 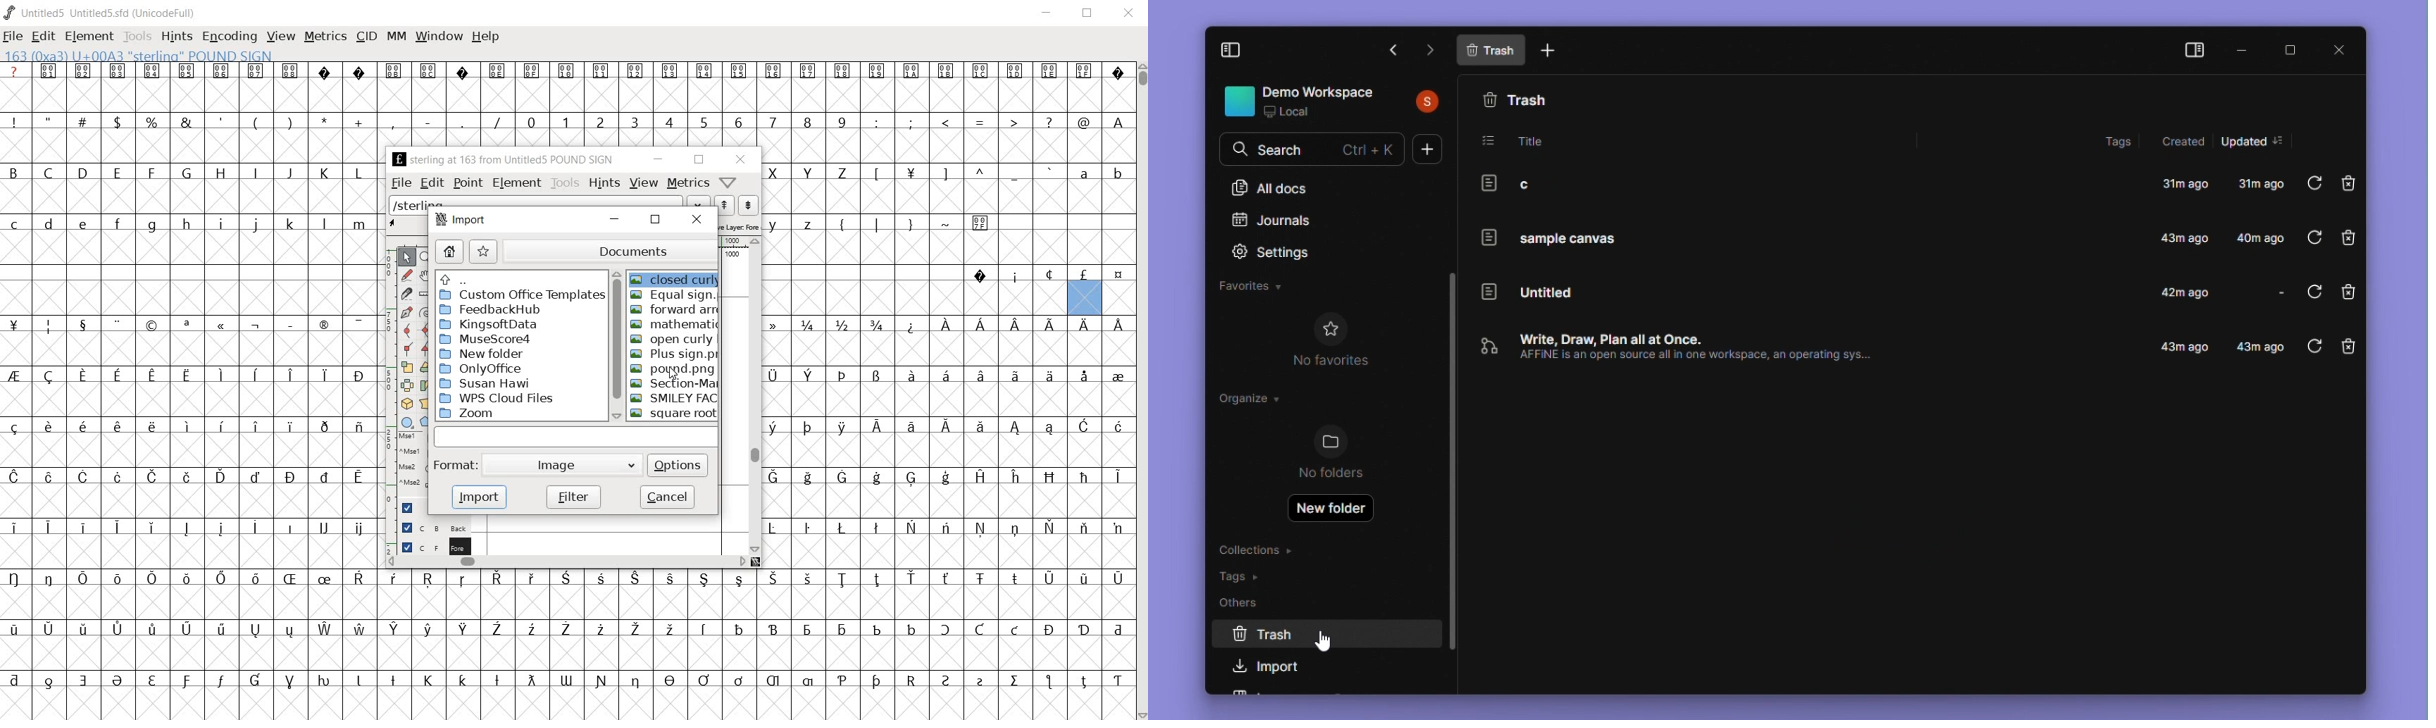 I want to click on Symbol, so click(x=738, y=681).